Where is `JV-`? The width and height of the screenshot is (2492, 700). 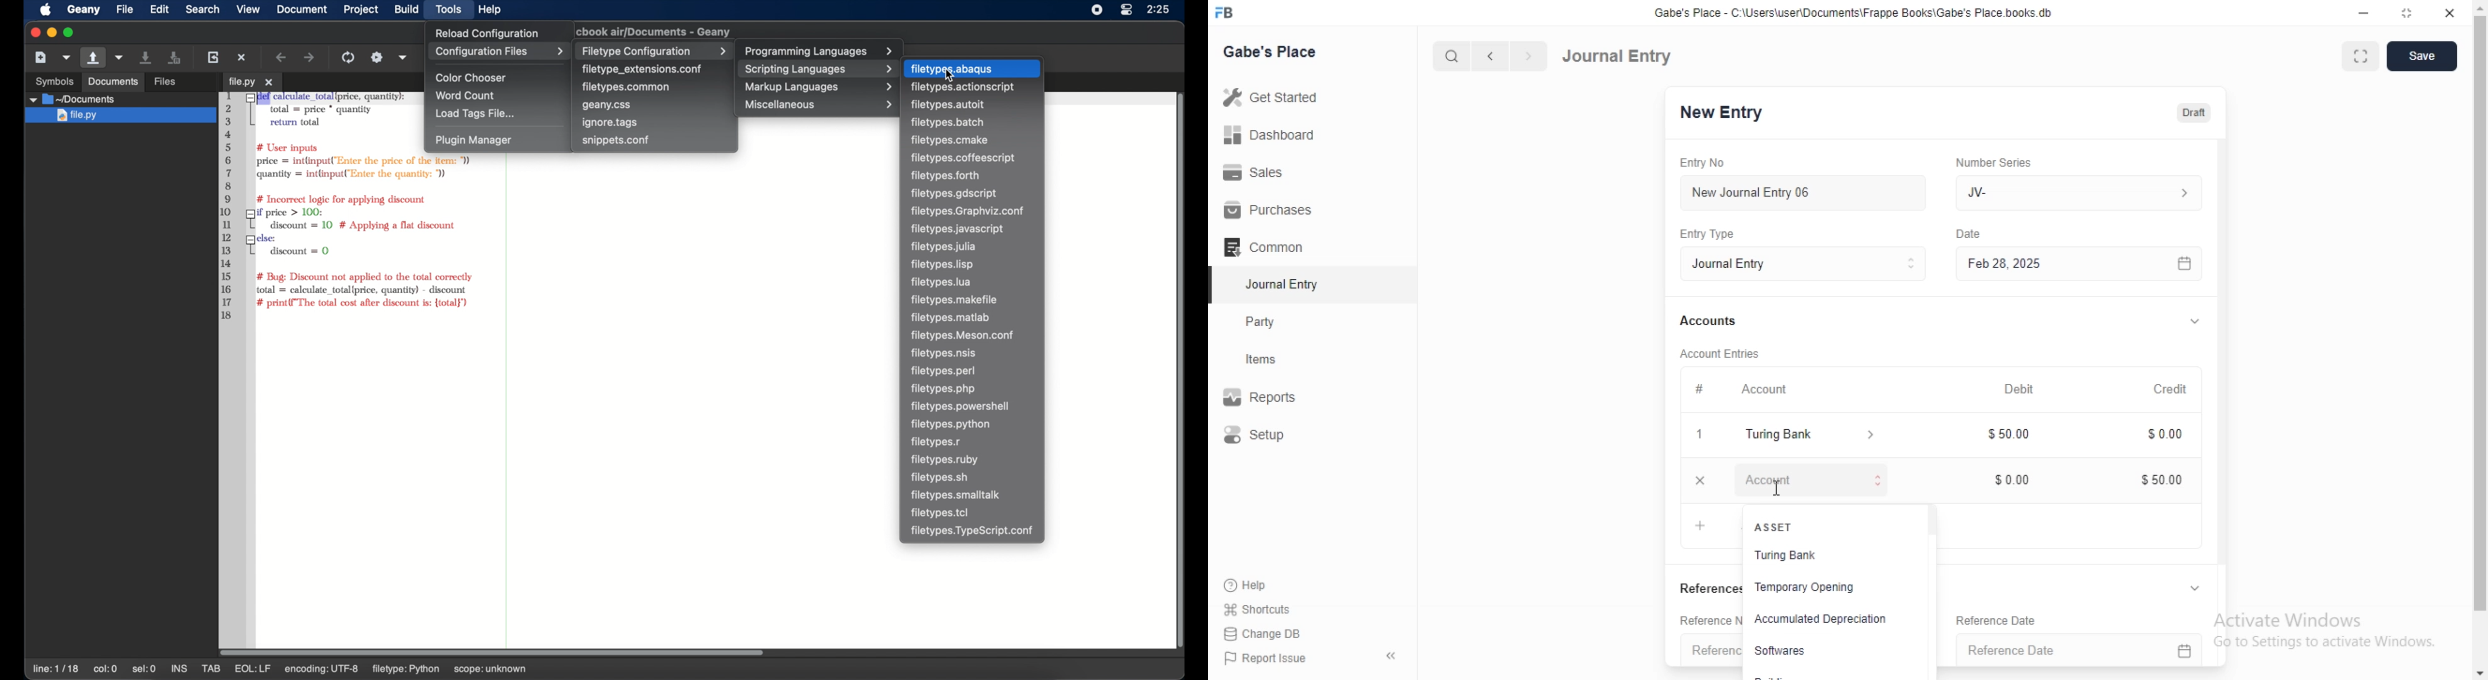 JV- is located at coordinates (2082, 190).